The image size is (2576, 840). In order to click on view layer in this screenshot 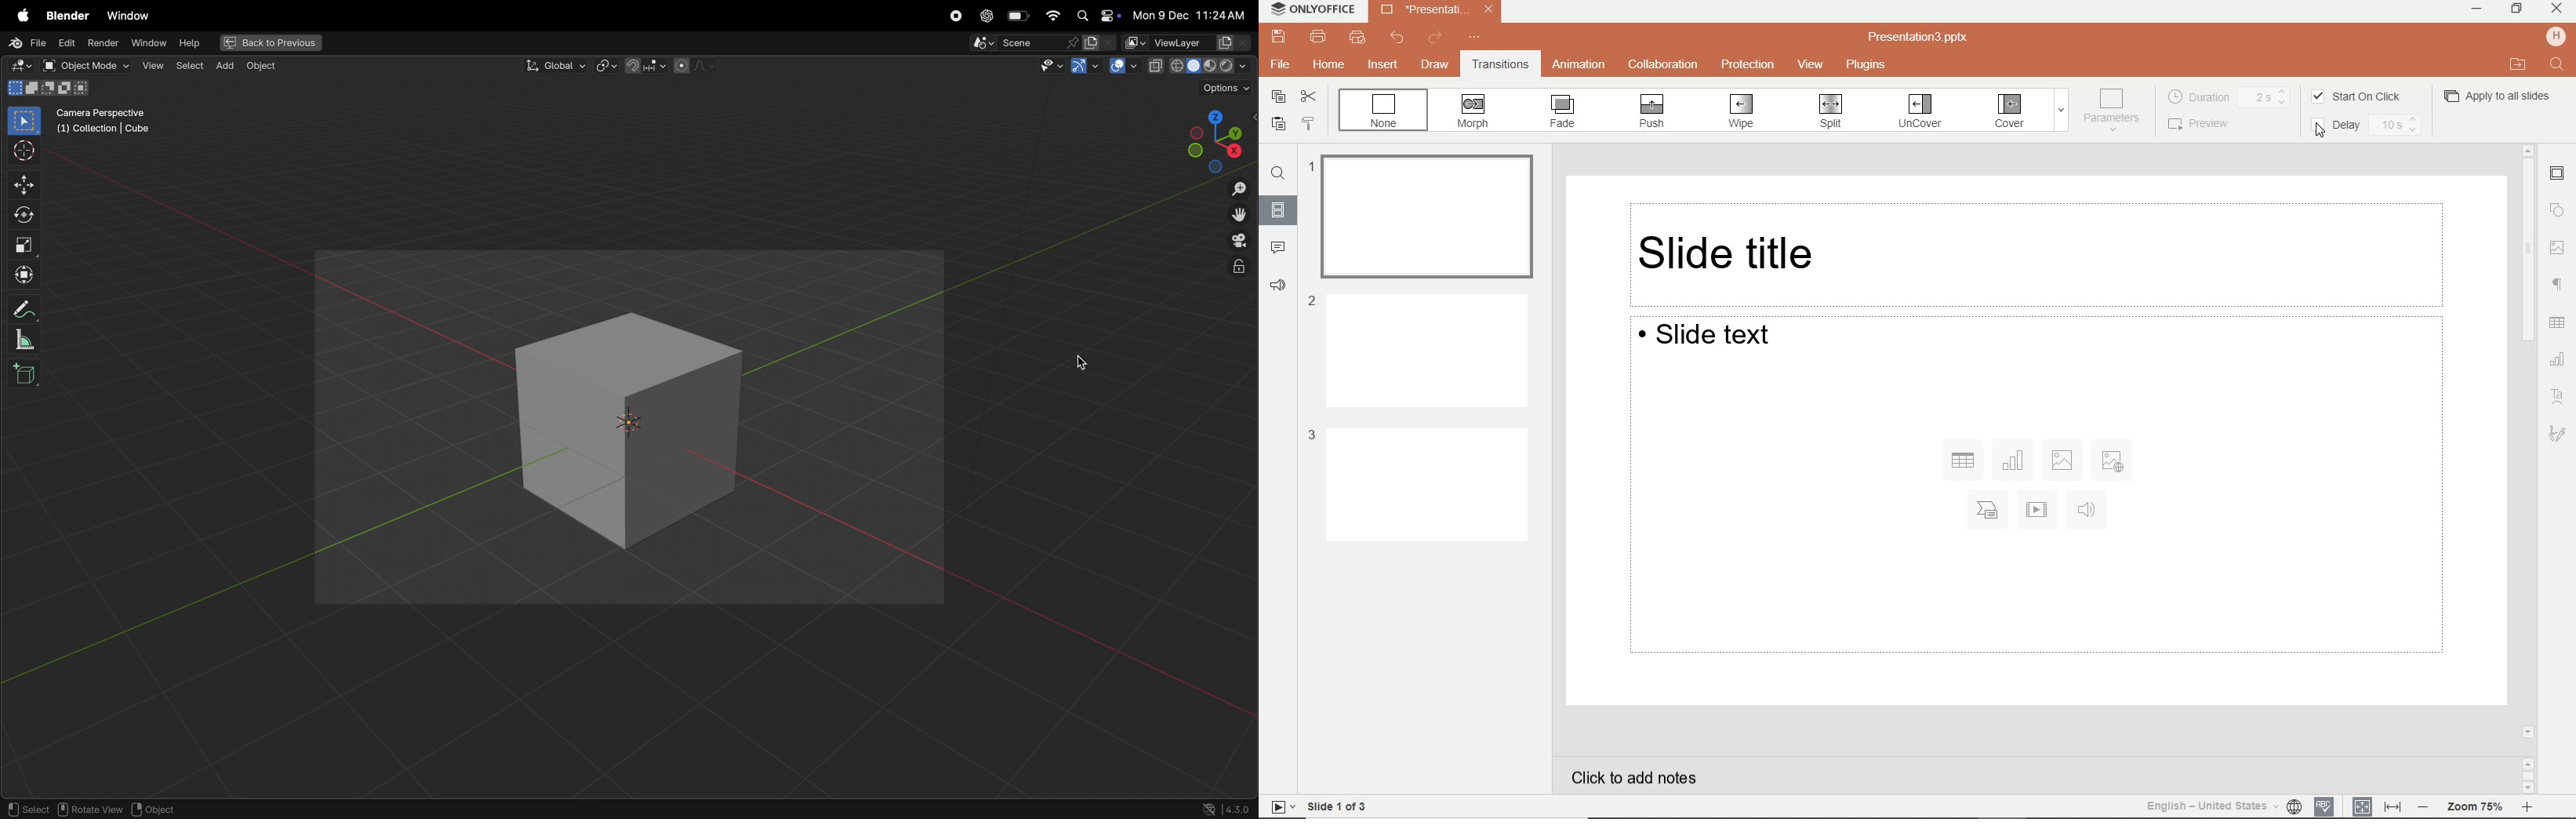, I will do `click(1189, 42)`.